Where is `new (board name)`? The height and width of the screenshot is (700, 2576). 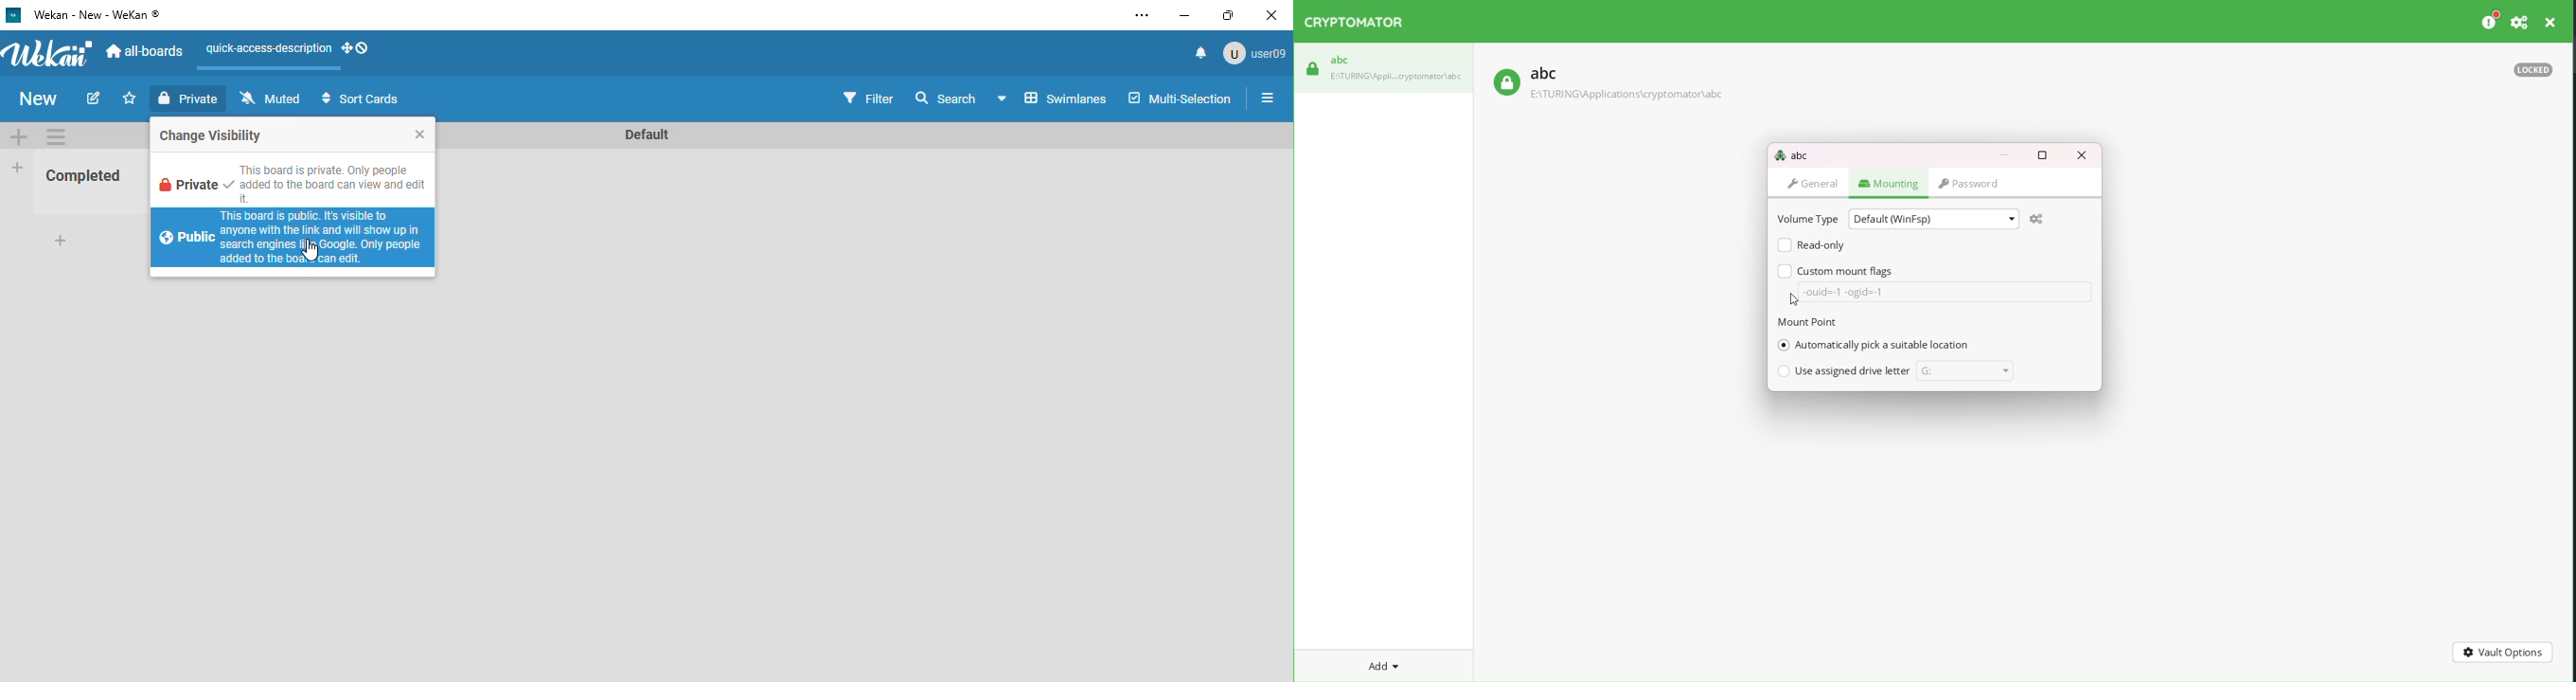
new (board name) is located at coordinates (39, 99).